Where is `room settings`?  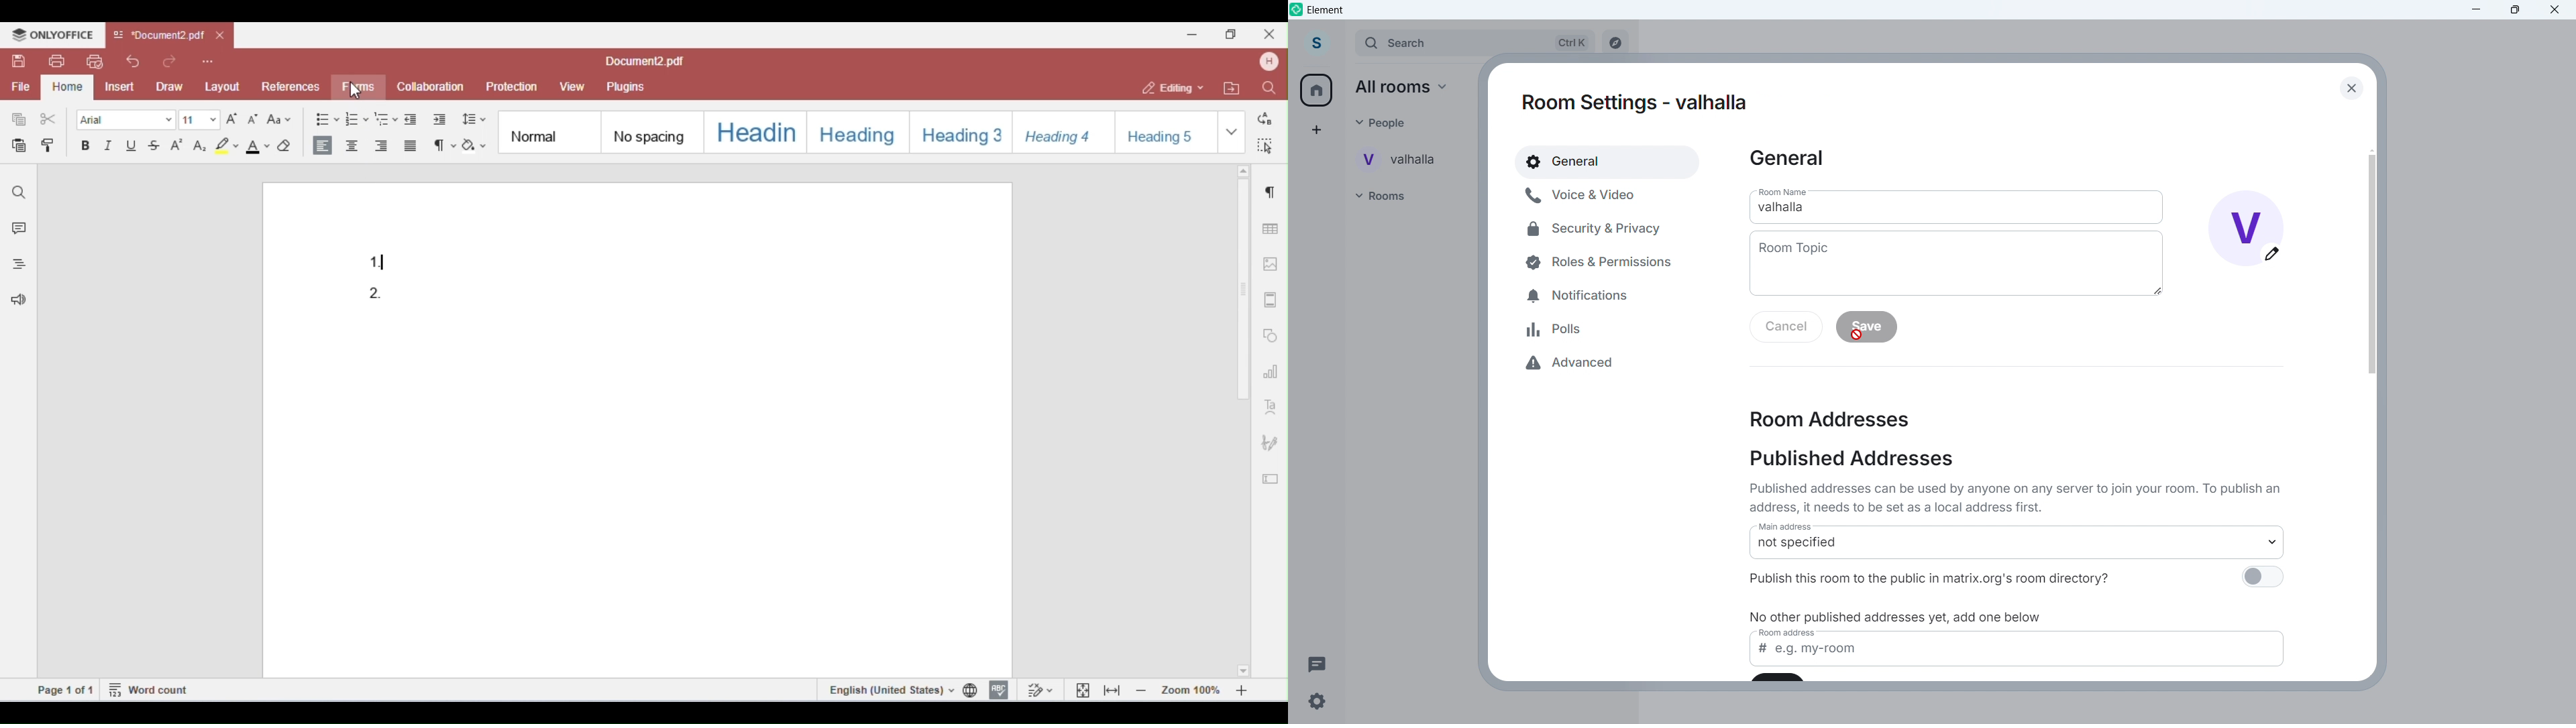
room settings is located at coordinates (1592, 105).